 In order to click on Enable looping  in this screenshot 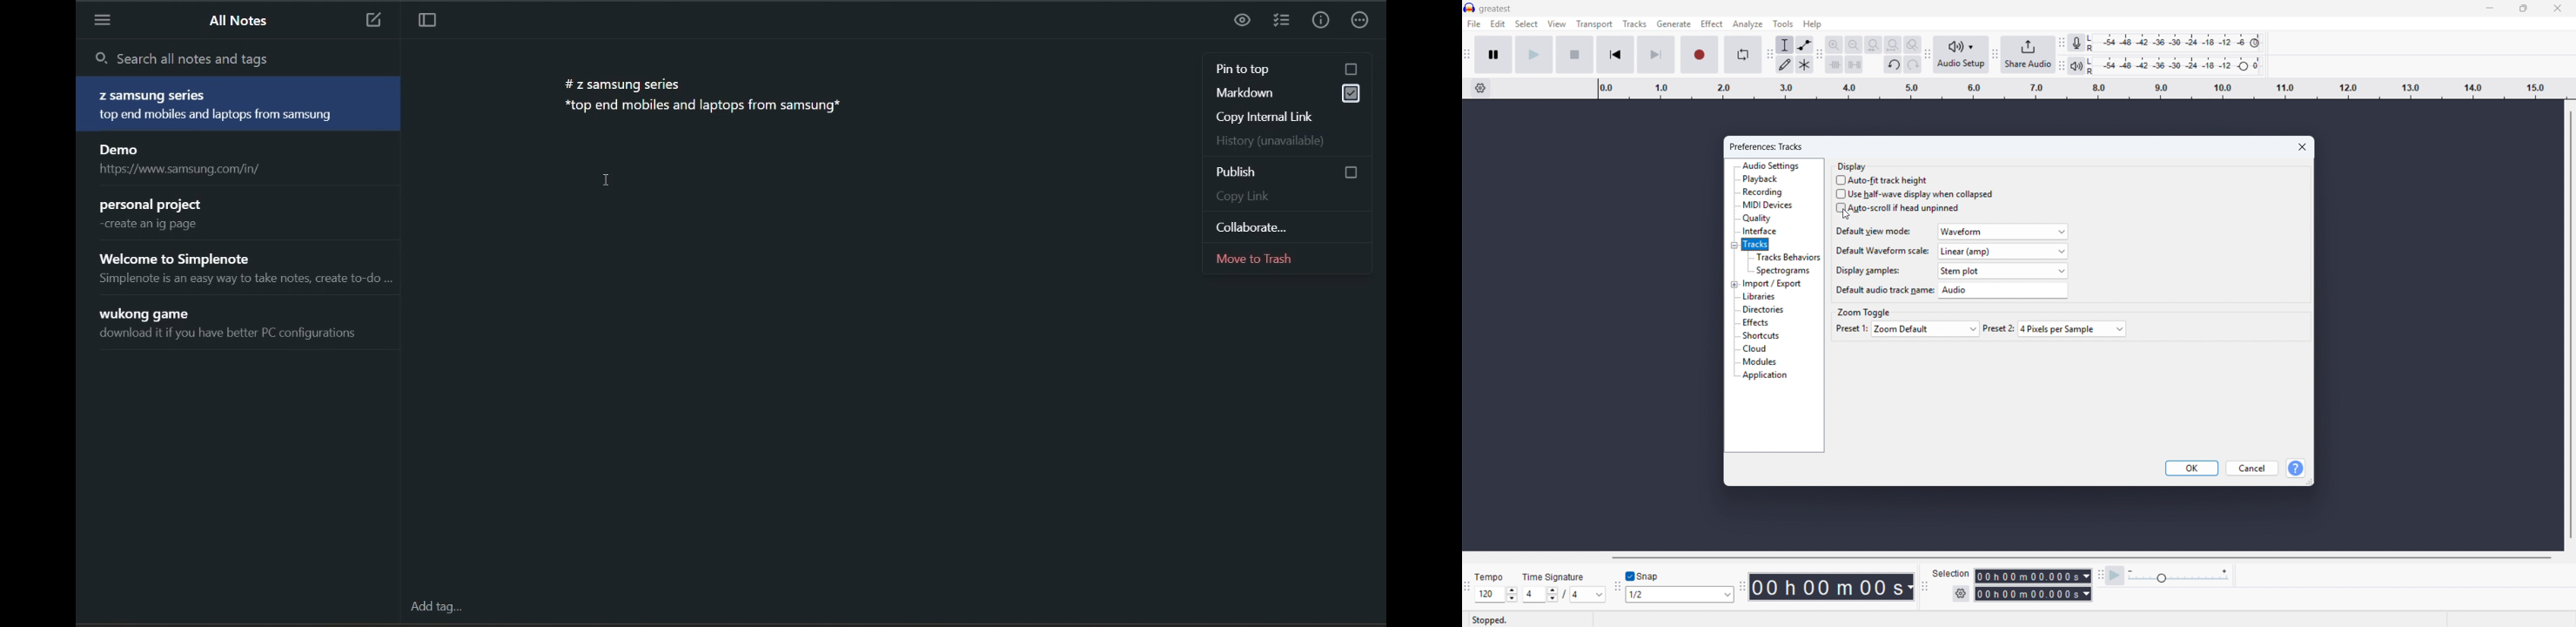, I will do `click(1743, 55)`.